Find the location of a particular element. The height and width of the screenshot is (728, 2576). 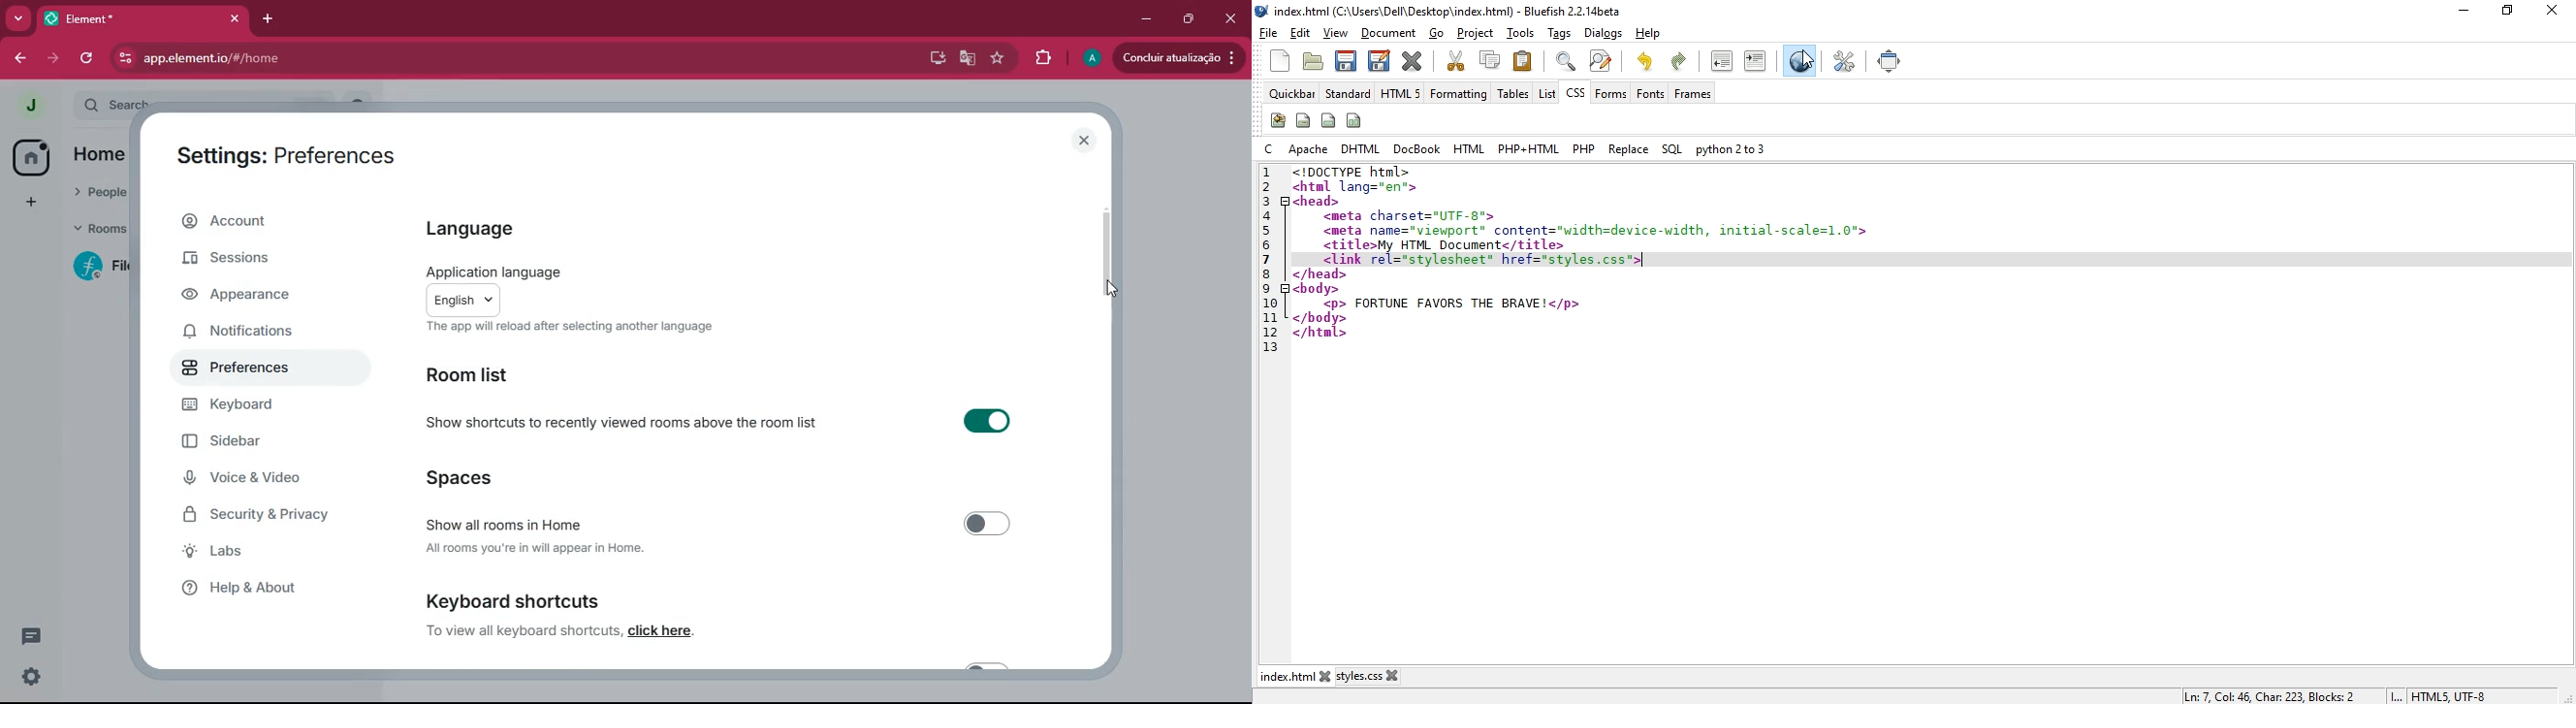

app.element.io/#/home is located at coordinates (296, 58).